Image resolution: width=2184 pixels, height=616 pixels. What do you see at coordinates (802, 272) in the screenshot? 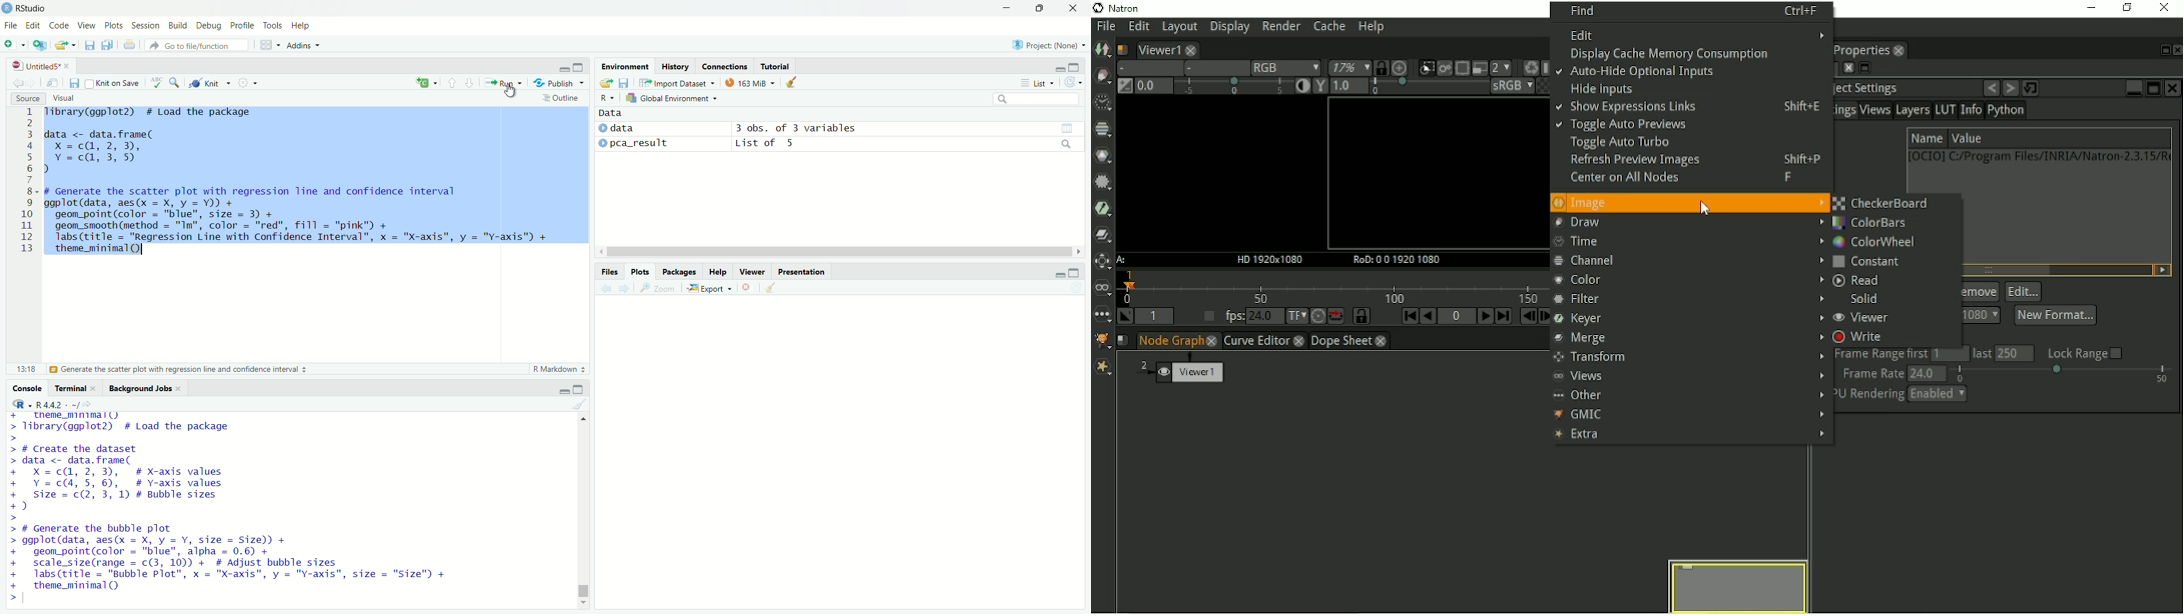
I see `Presentation` at bounding box center [802, 272].